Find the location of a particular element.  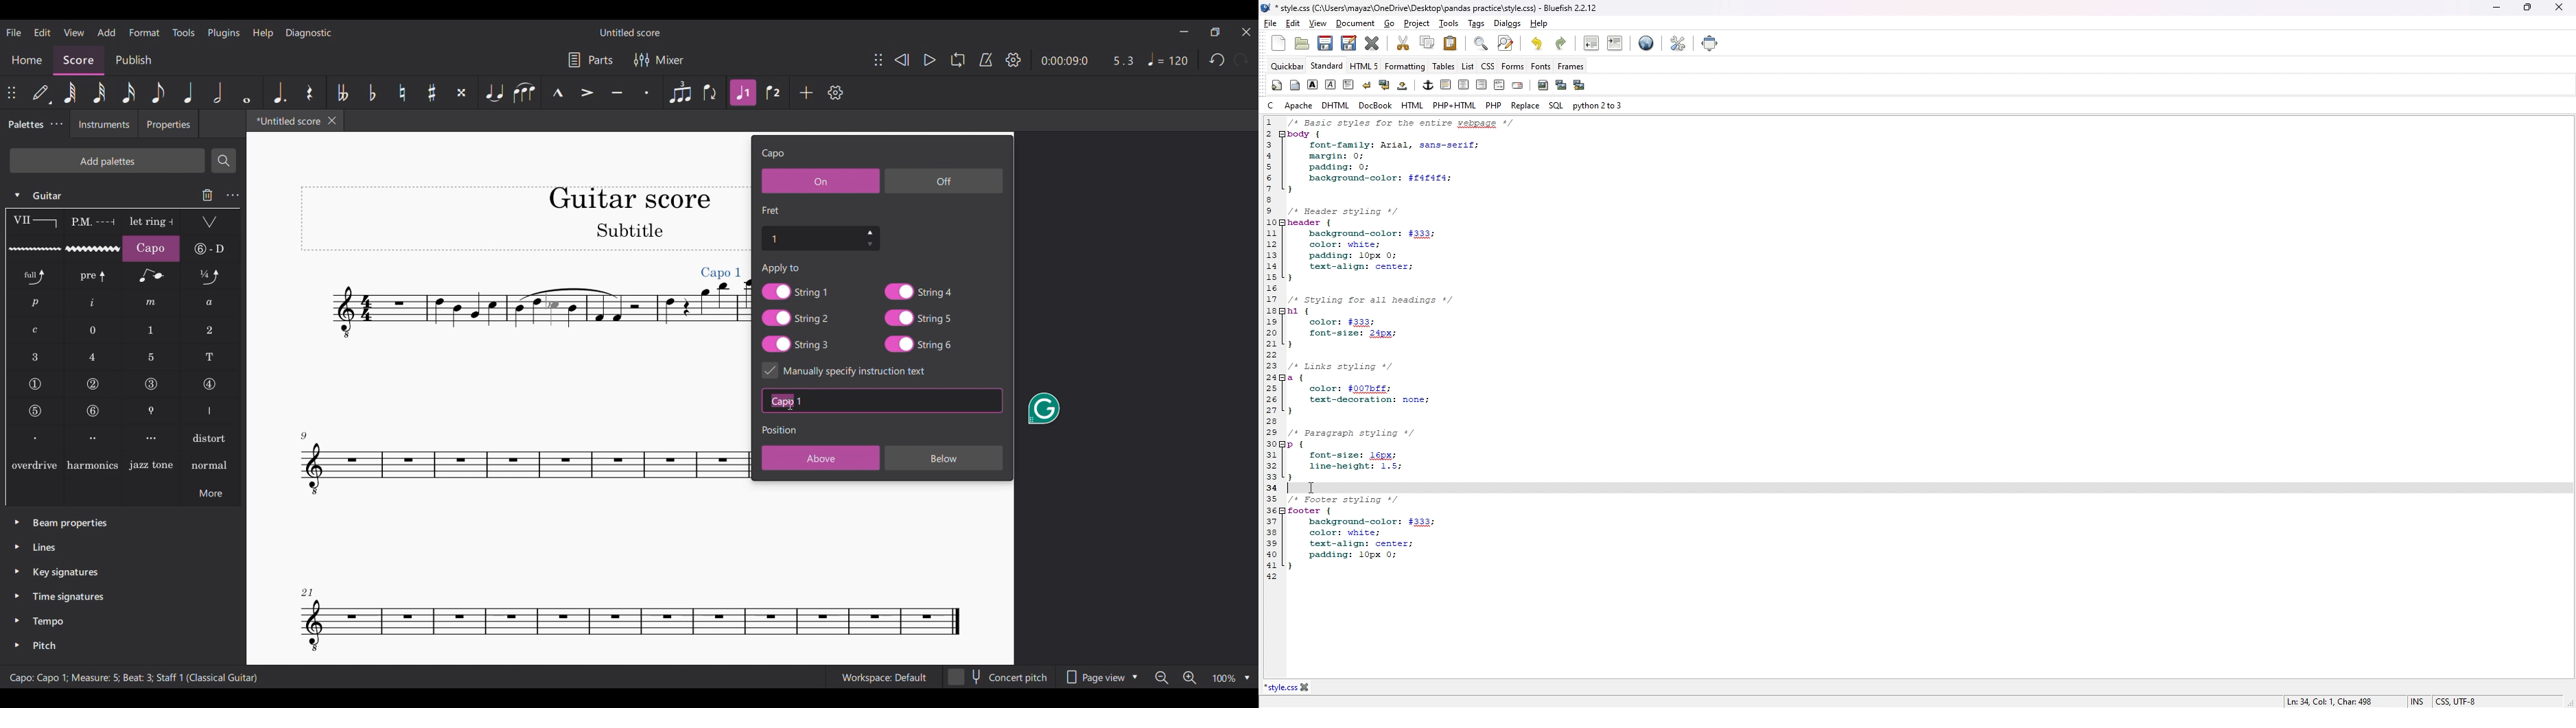

css is located at coordinates (1488, 66).